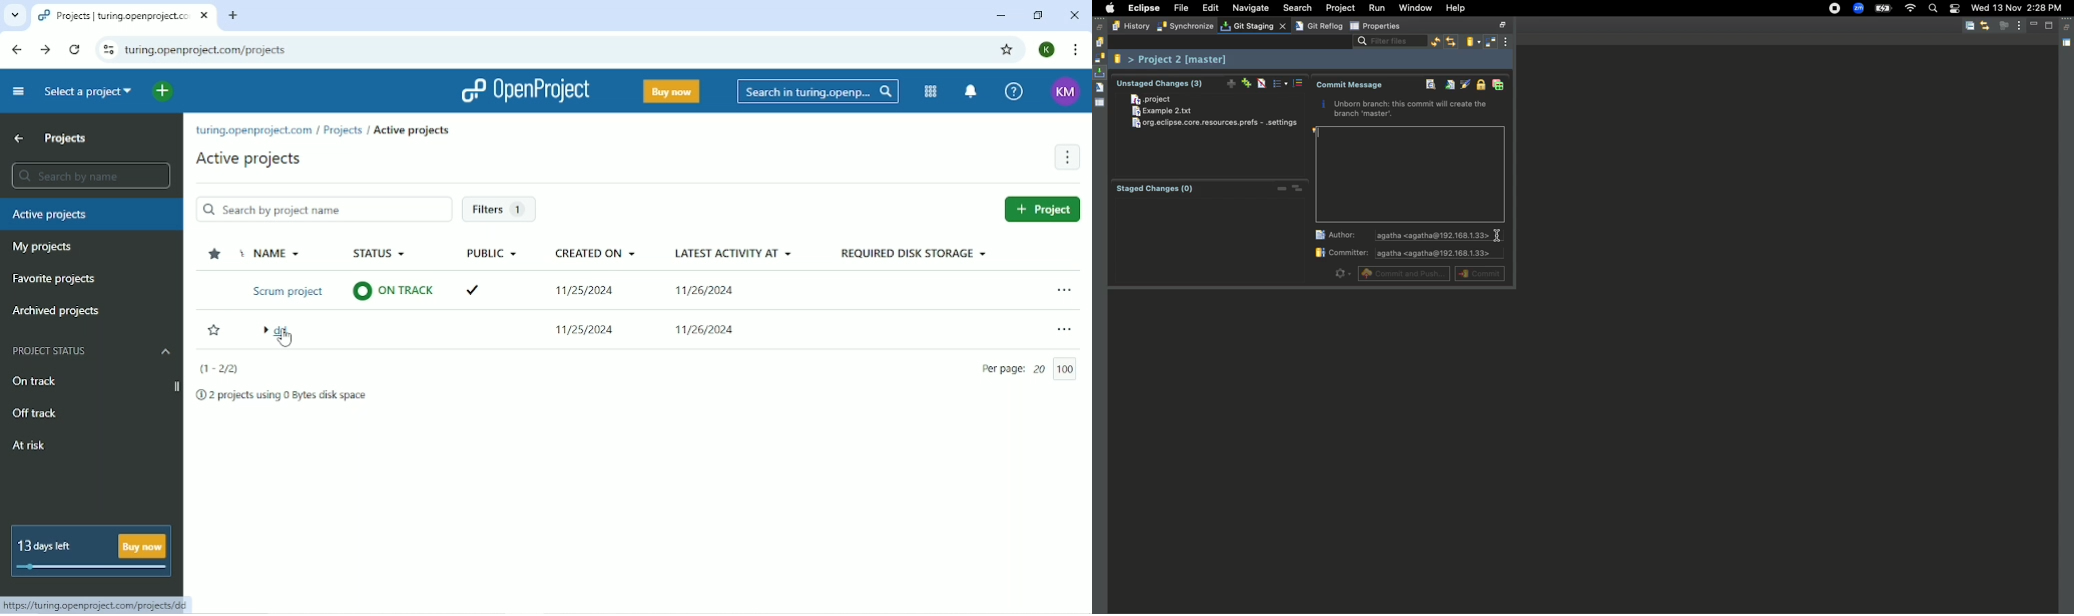  What do you see at coordinates (164, 93) in the screenshot?
I see `Open quick add menu` at bounding box center [164, 93].